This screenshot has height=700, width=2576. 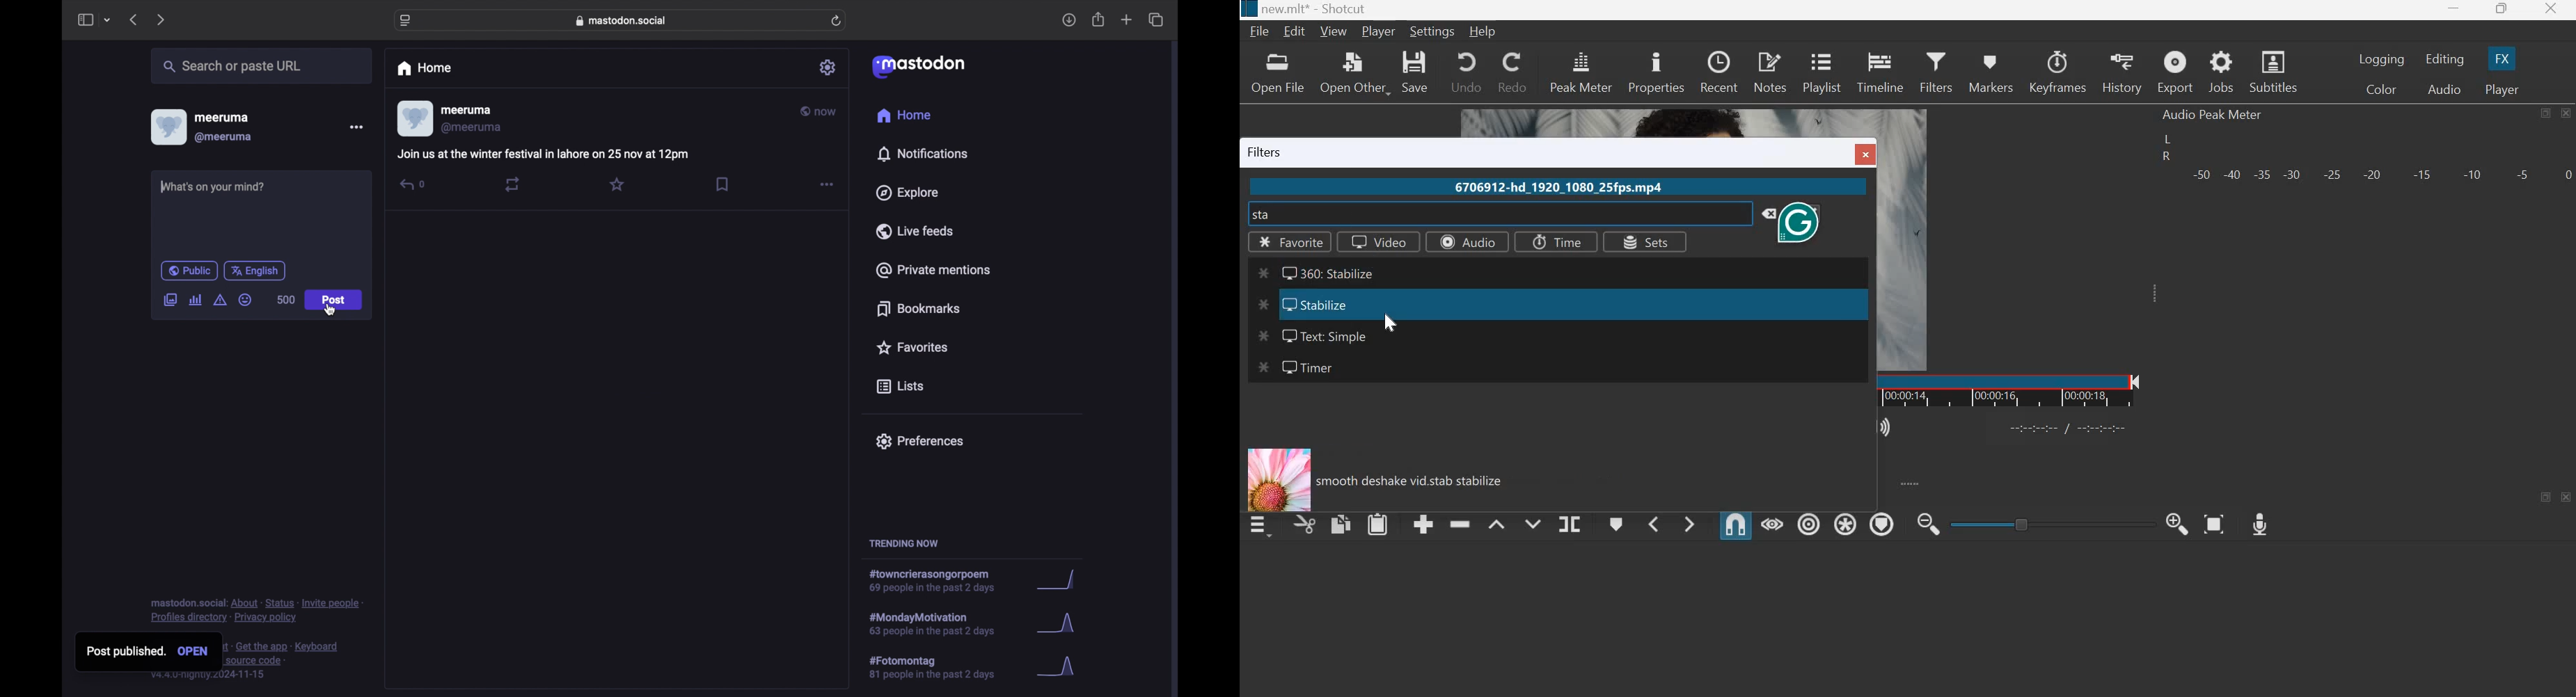 I want to click on 360: Stabilize, so click(x=1319, y=271).